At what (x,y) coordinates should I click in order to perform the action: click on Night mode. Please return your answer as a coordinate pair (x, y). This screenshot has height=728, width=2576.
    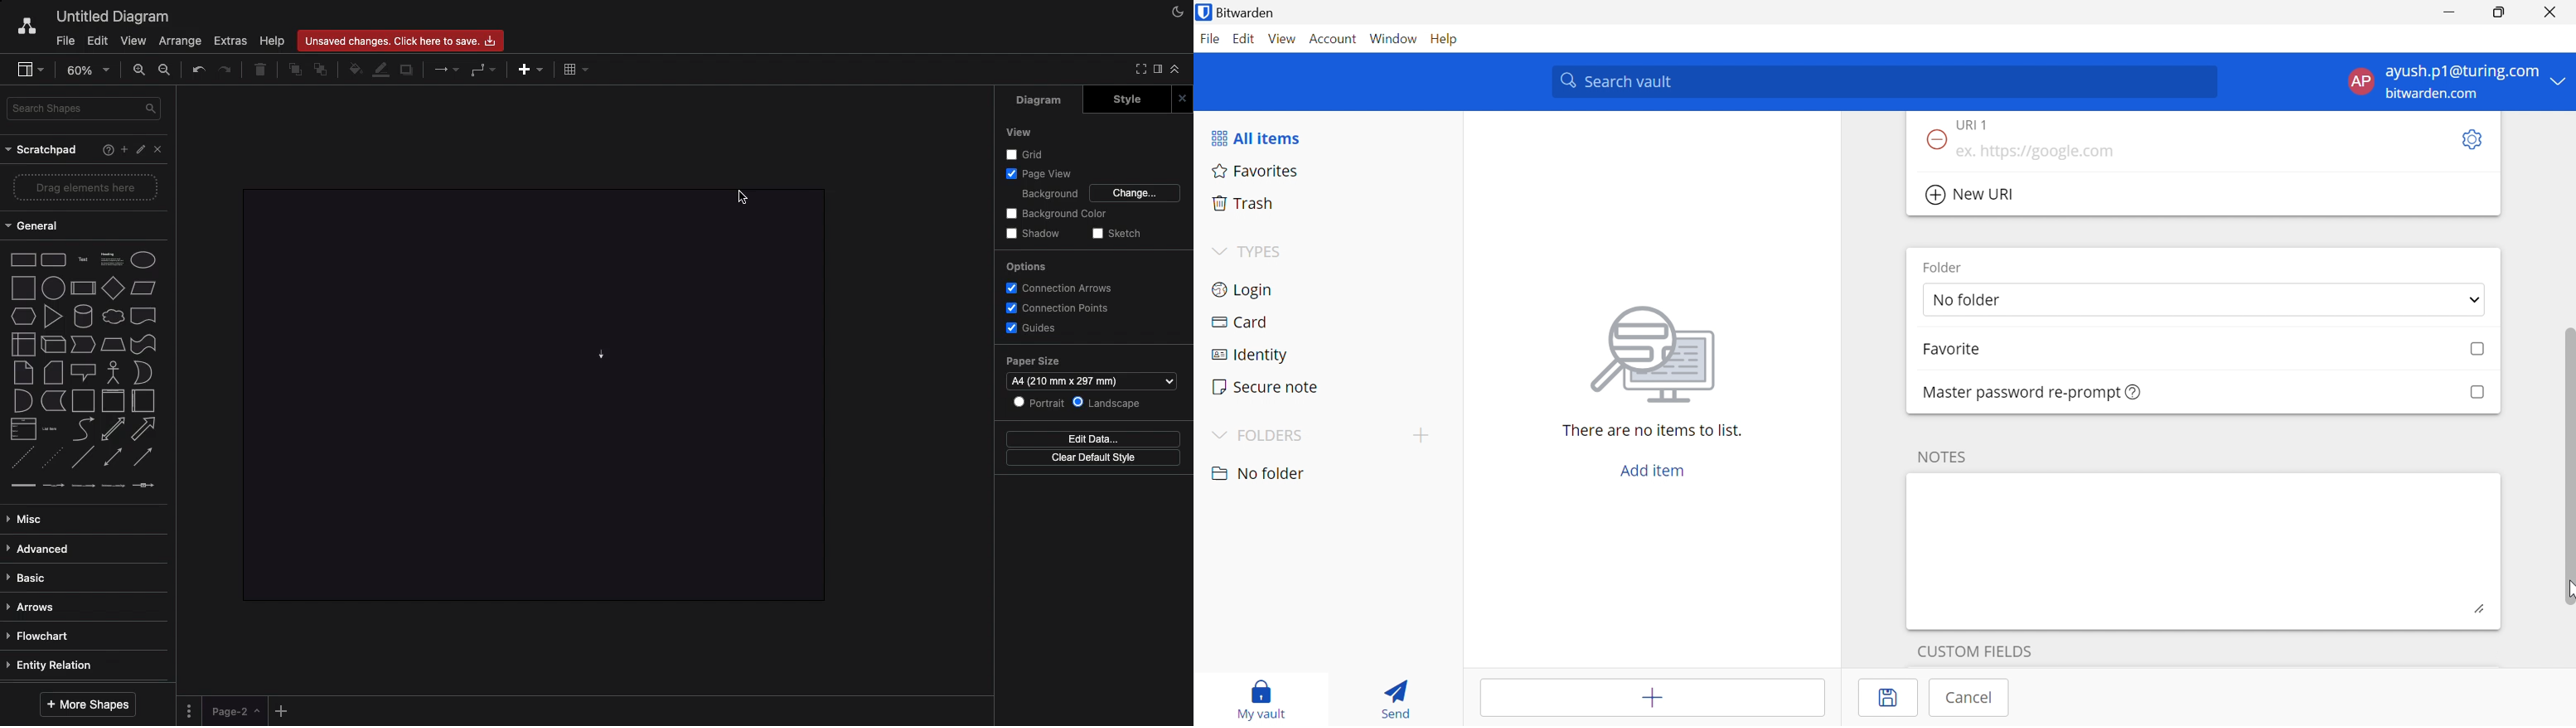
    Looking at the image, I should click on (1178, 12).